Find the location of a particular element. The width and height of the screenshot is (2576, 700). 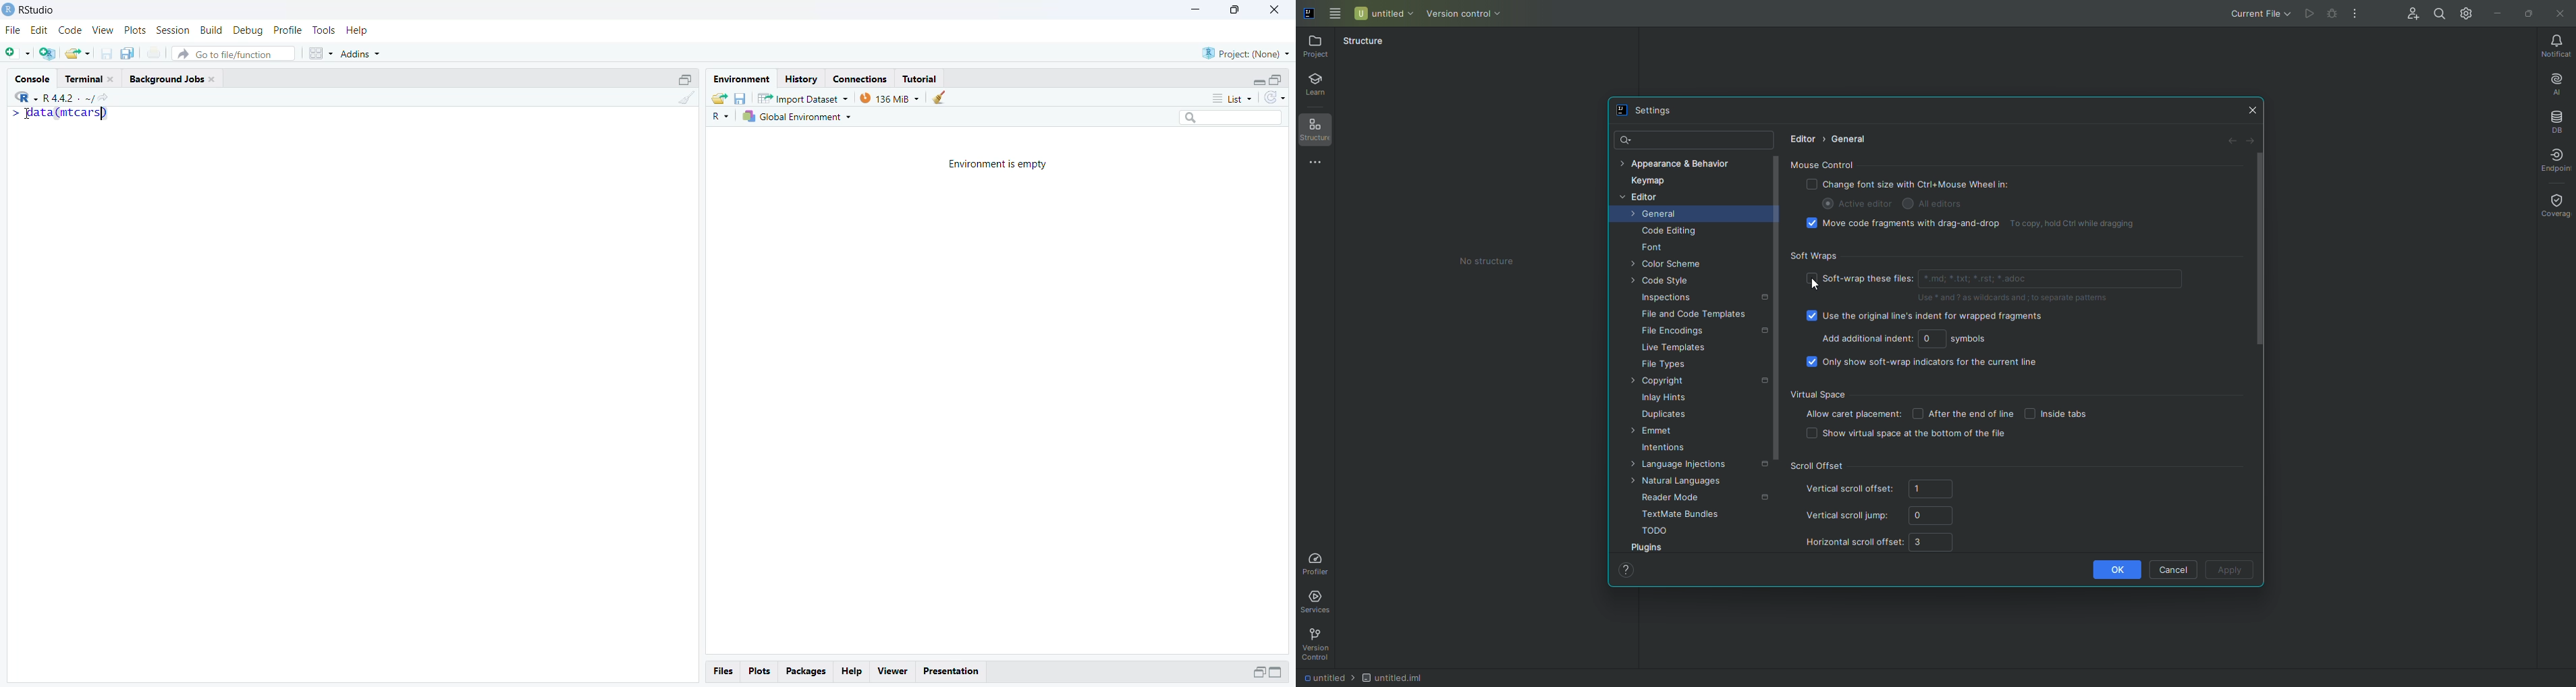

Plots is located at coordinates (134, 31).